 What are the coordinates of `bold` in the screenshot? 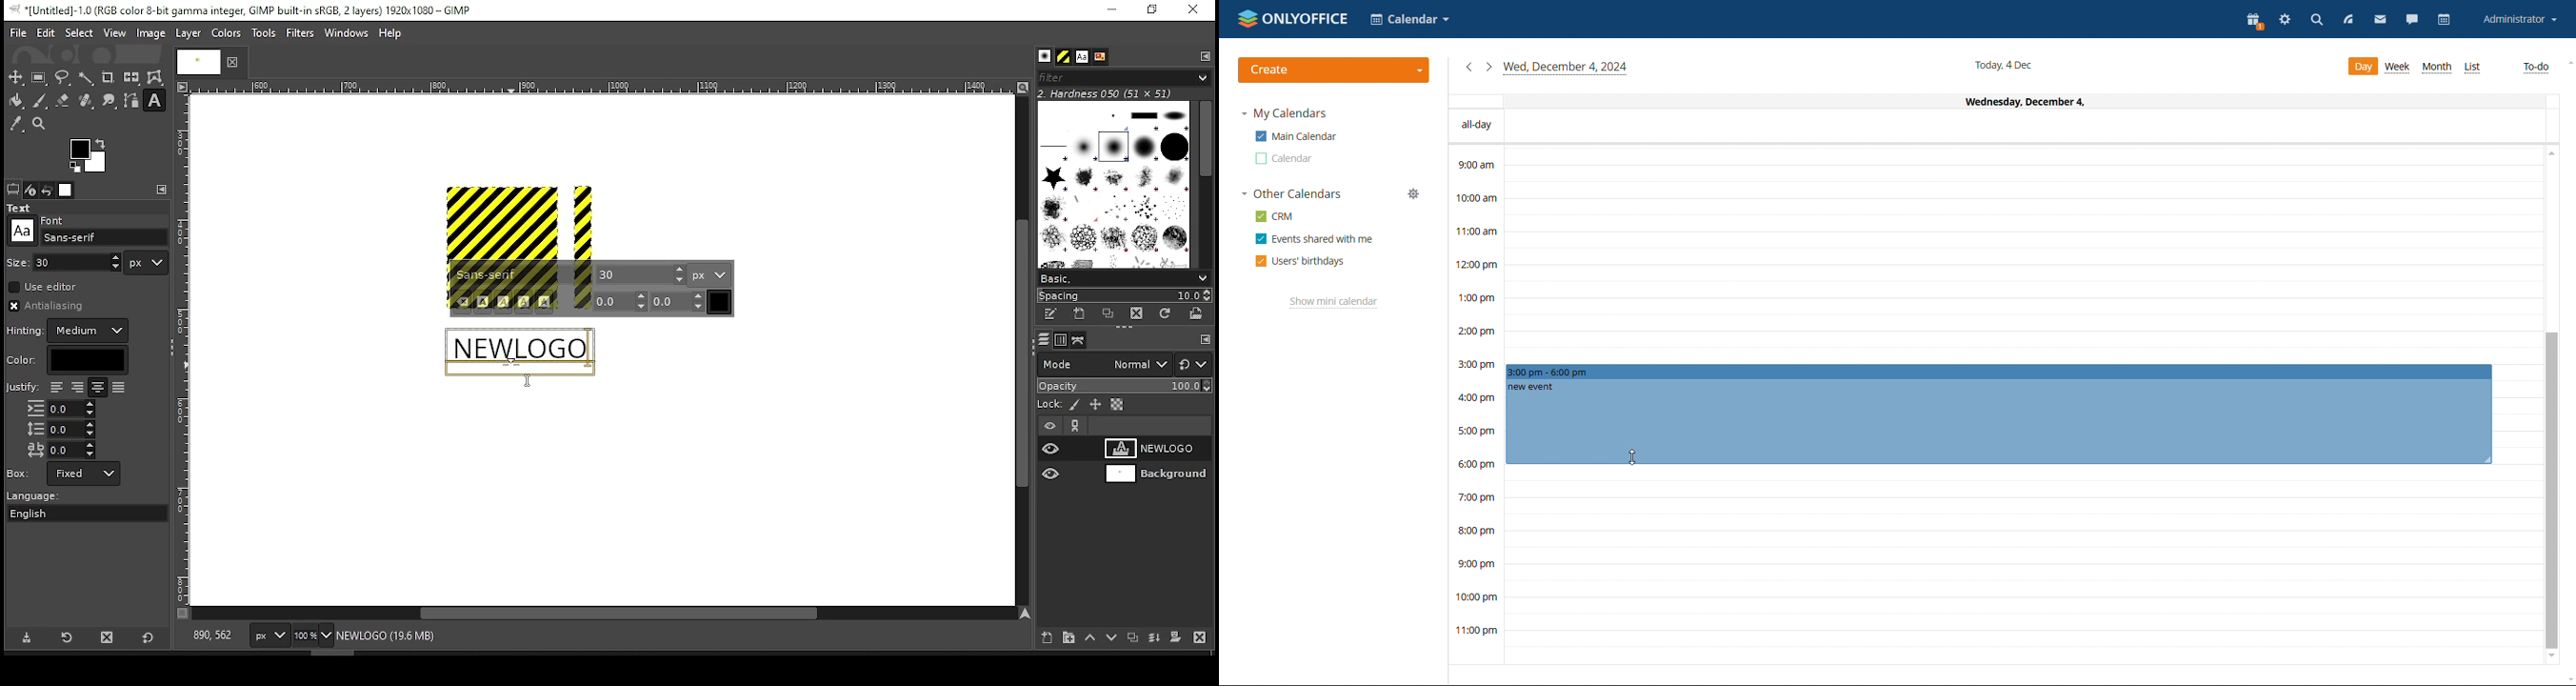 It's located at (483, 302).